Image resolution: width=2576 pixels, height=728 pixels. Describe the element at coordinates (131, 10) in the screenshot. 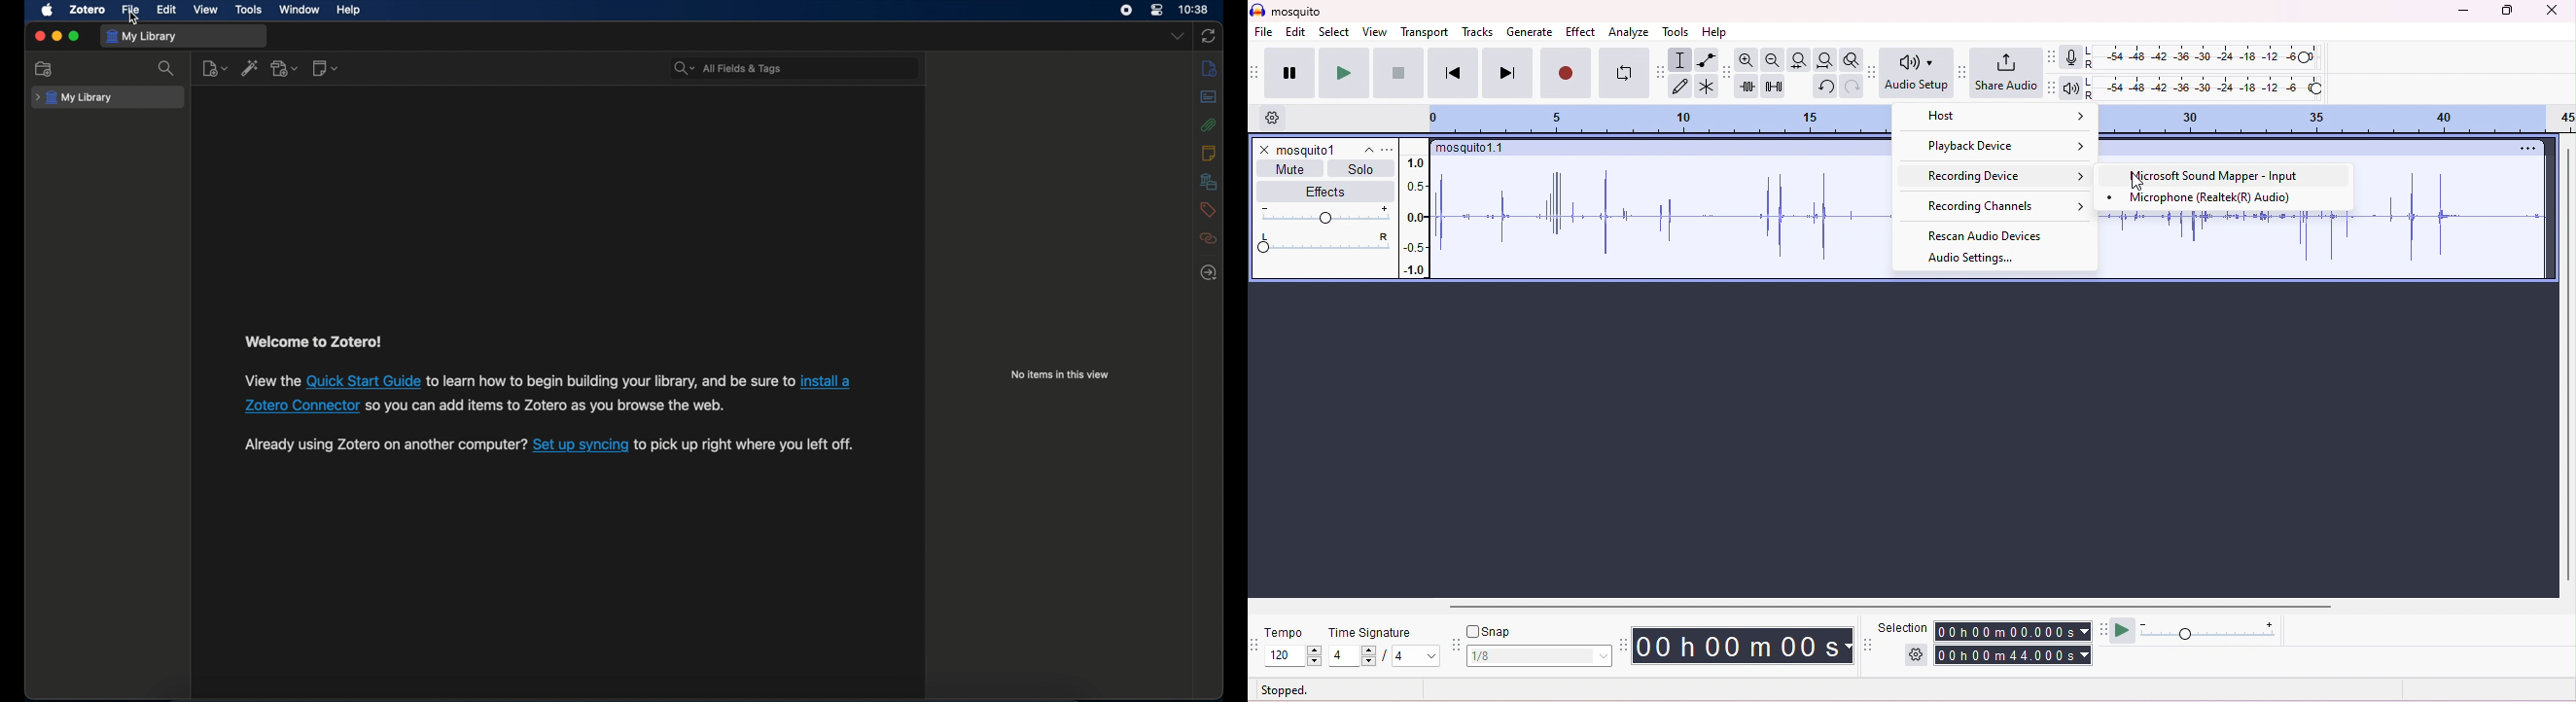

I see `file` at that location.